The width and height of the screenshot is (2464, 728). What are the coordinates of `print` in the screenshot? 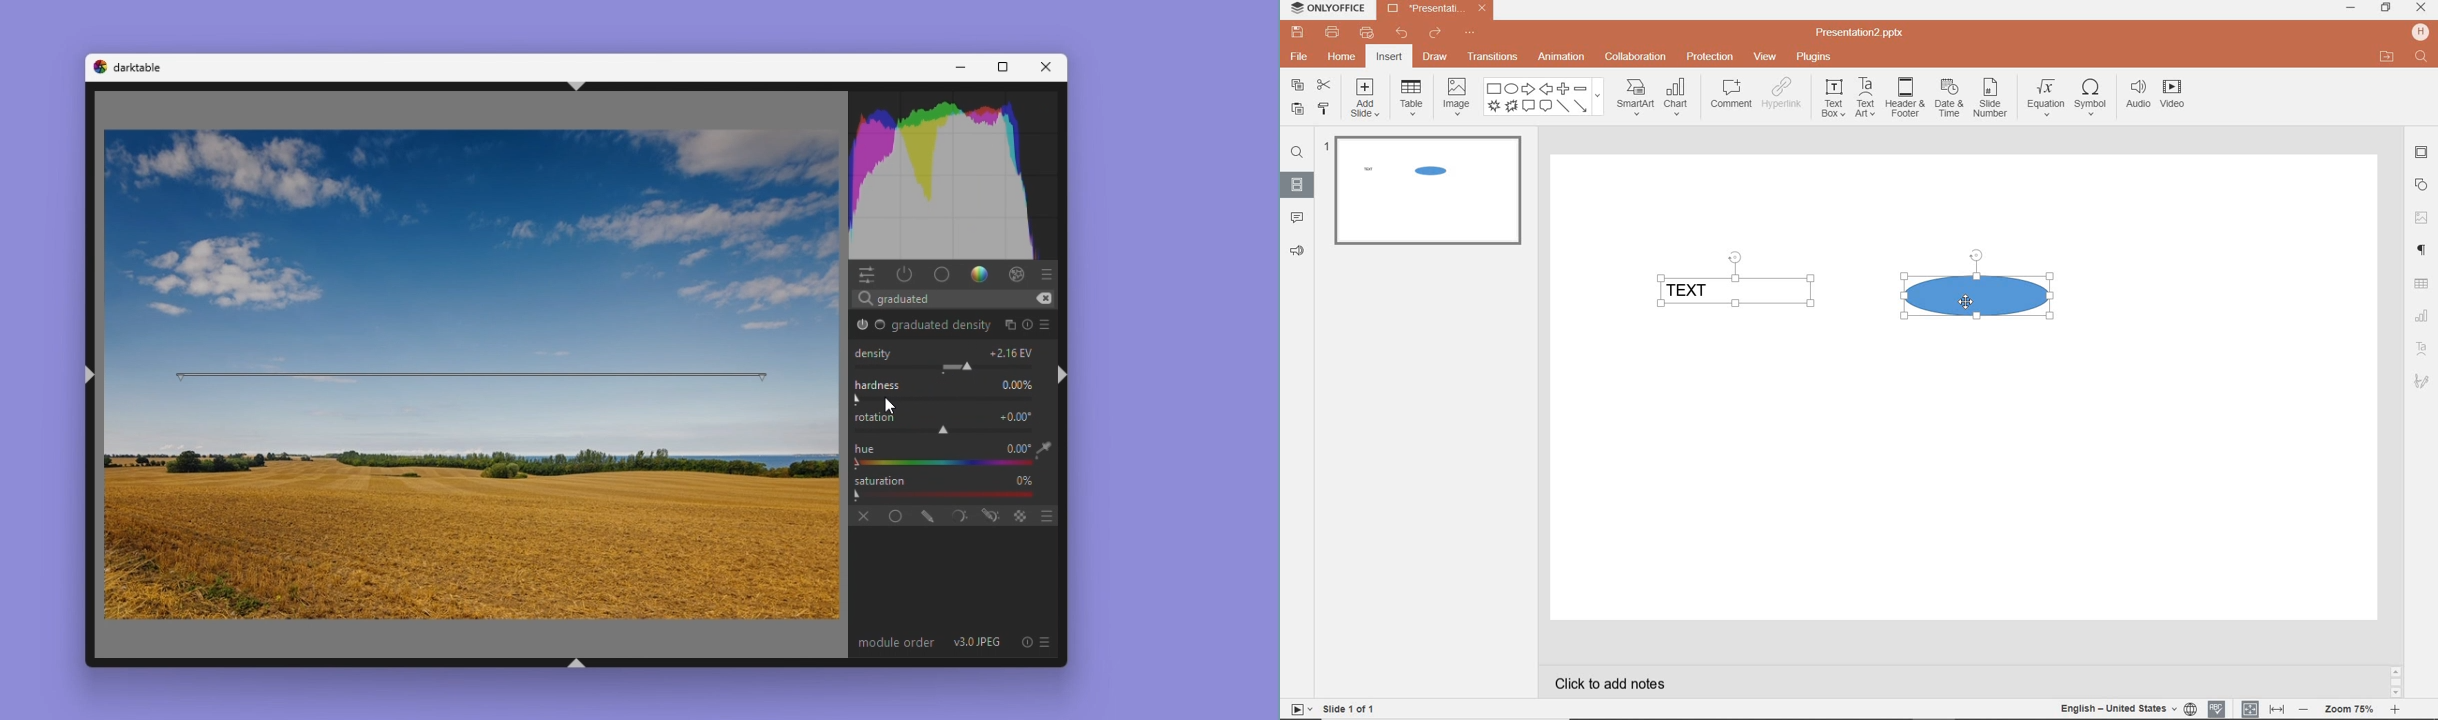 It's located at (1333, 32).